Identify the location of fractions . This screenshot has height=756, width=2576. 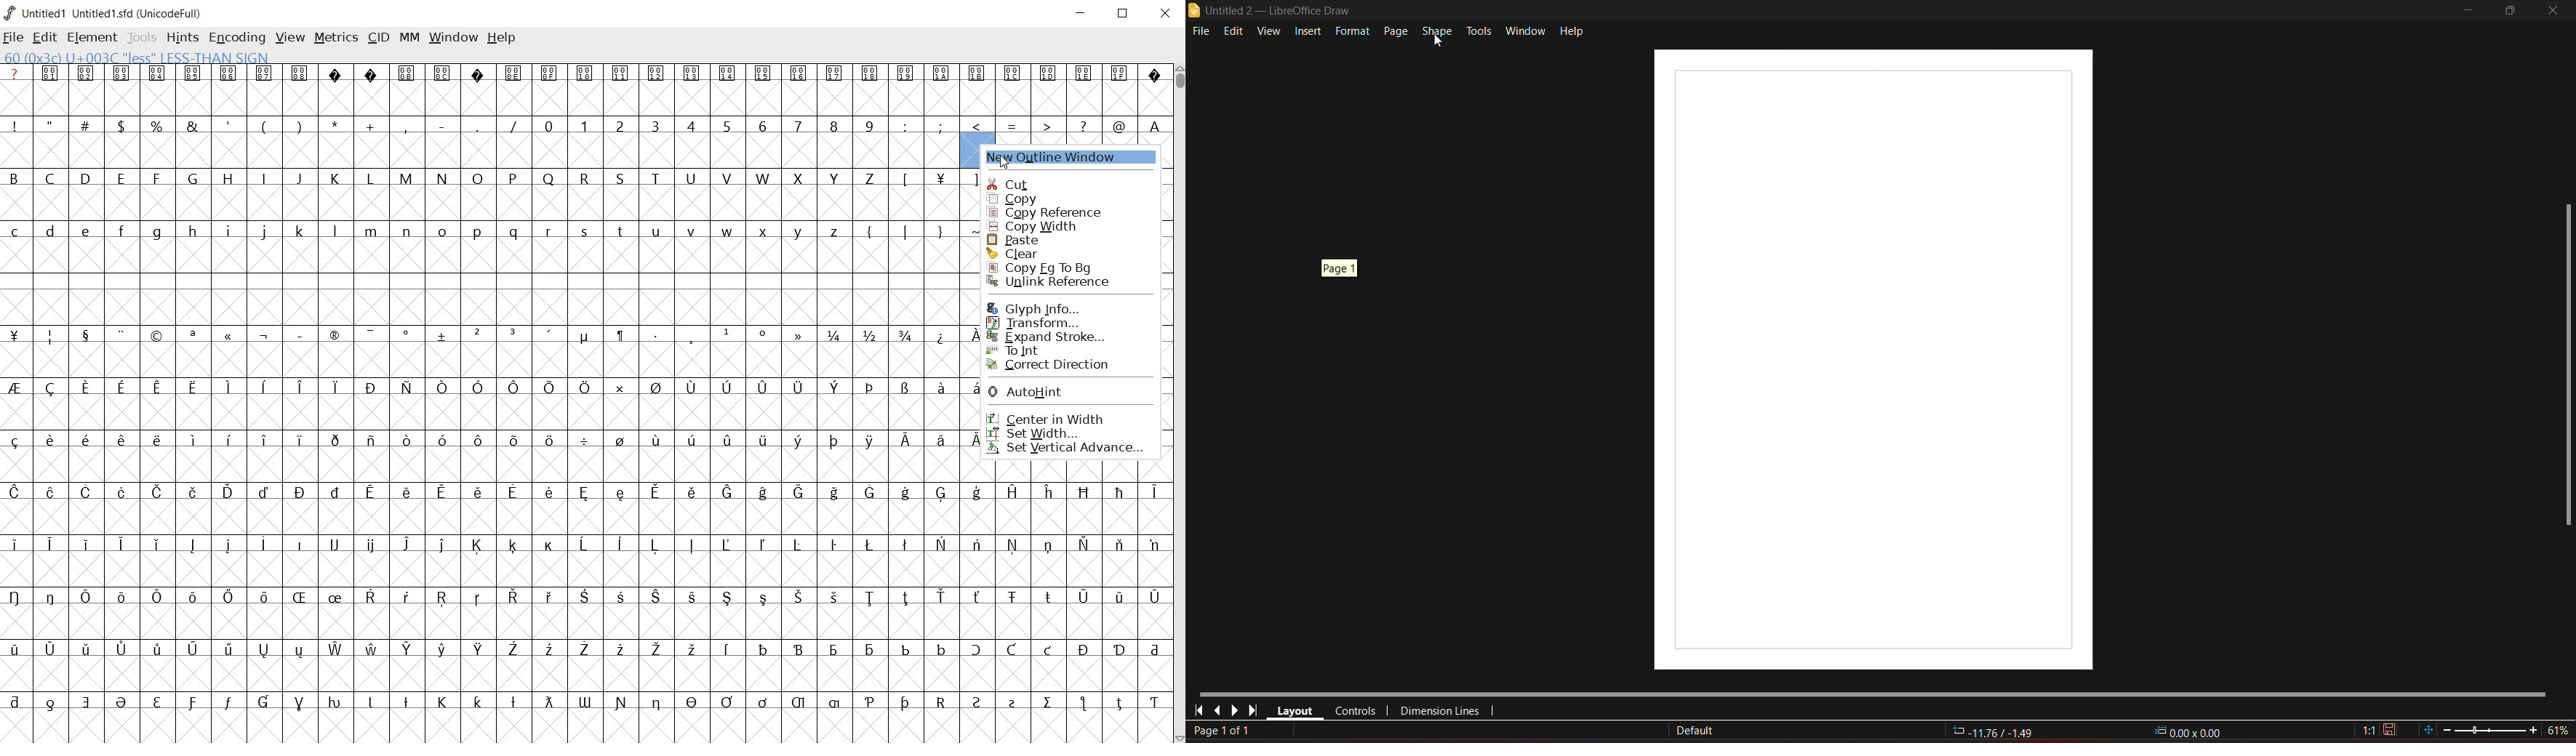
(868, 333).